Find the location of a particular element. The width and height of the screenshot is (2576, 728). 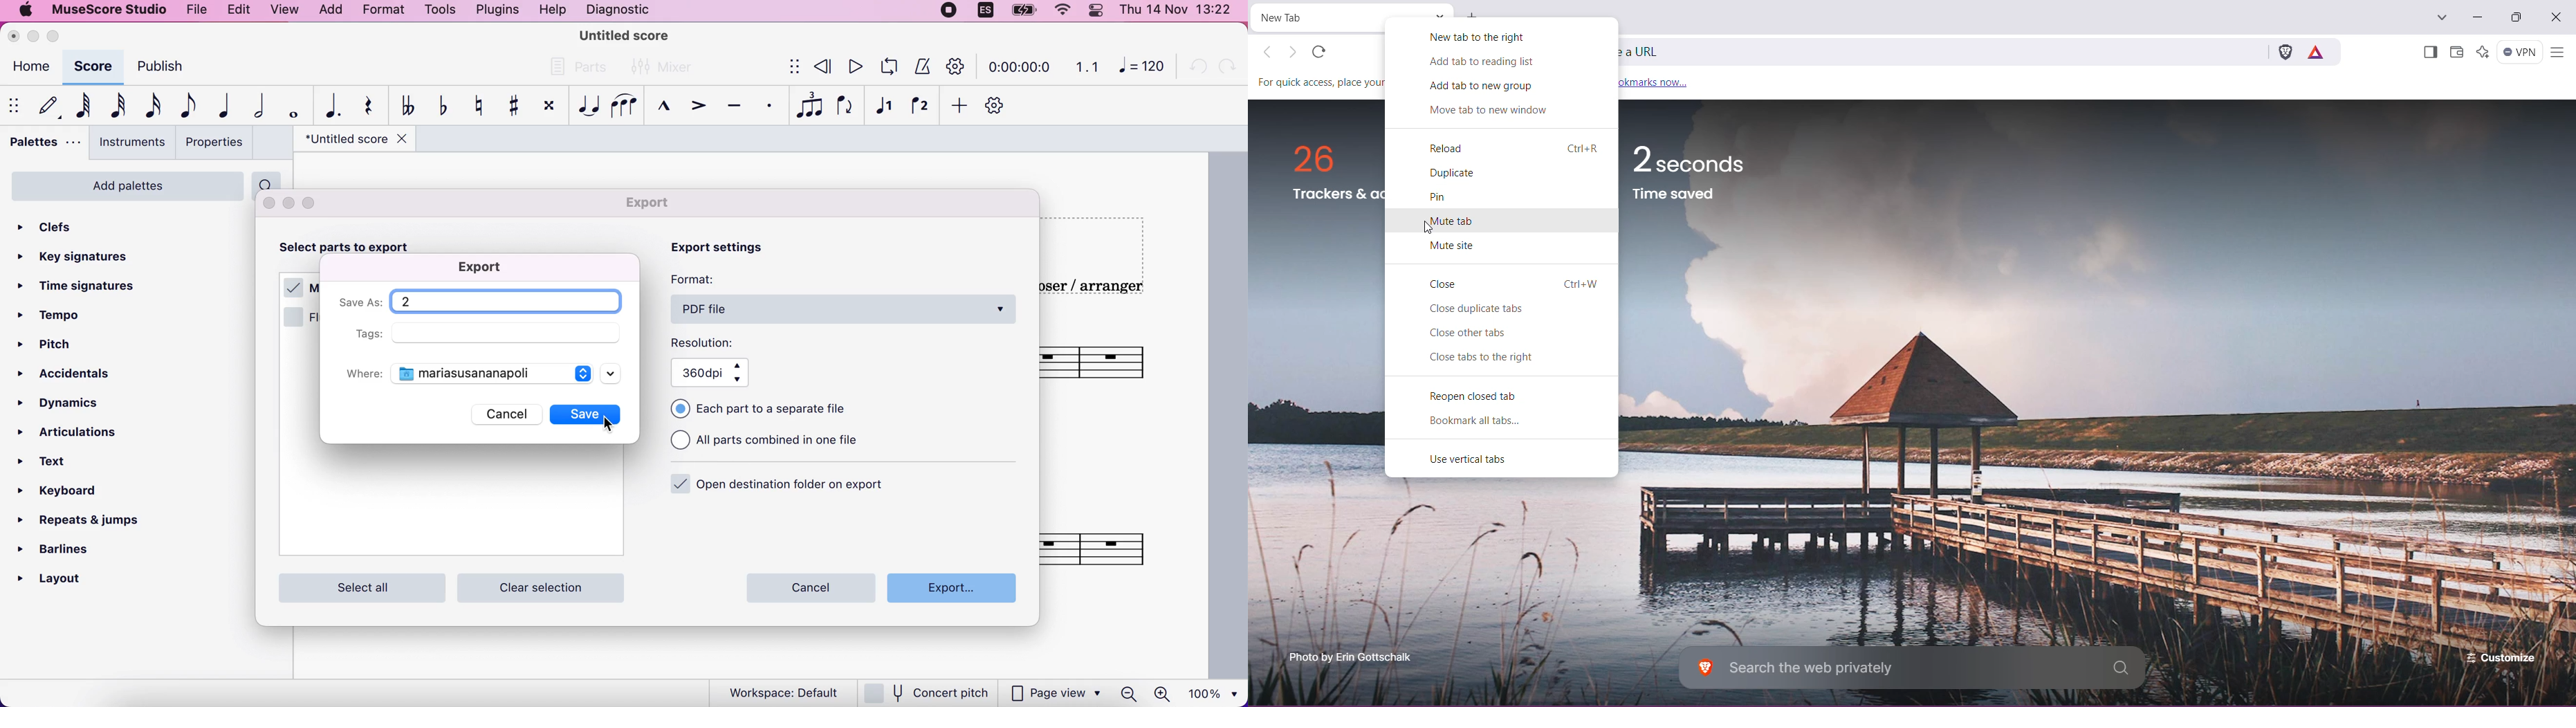

add palettes is located at coordinates (127, 185).